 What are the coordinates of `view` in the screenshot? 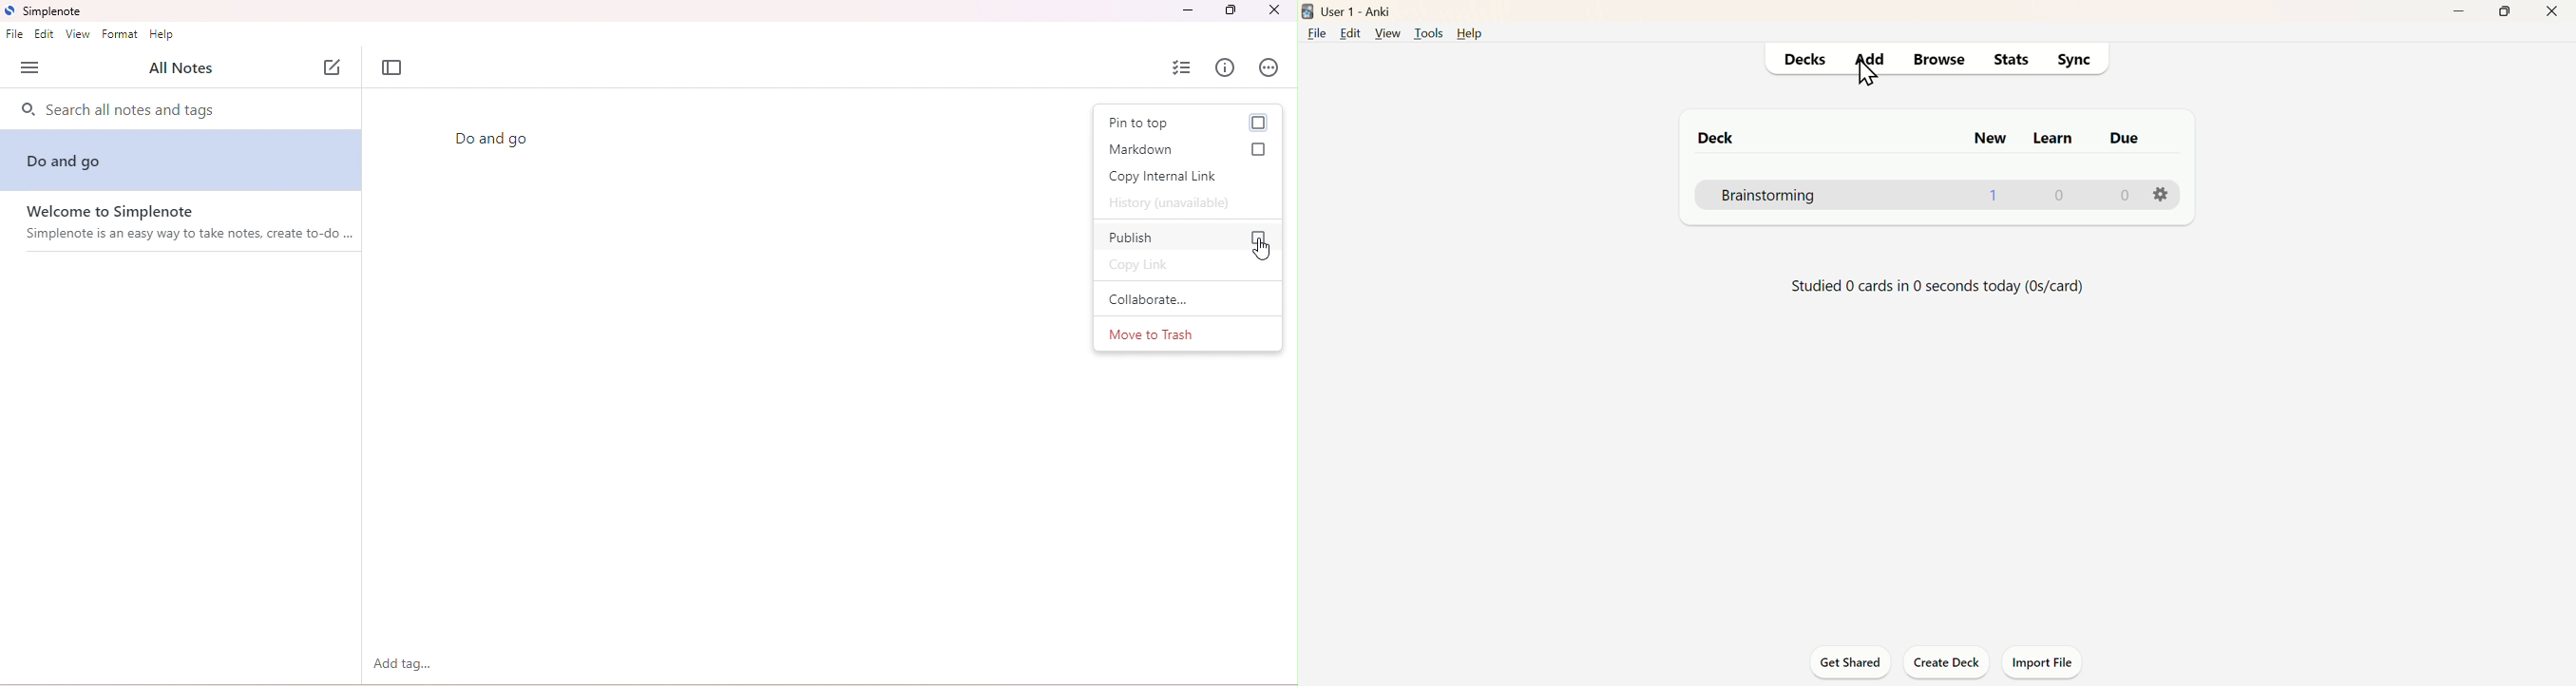 It's located at (78, 34).